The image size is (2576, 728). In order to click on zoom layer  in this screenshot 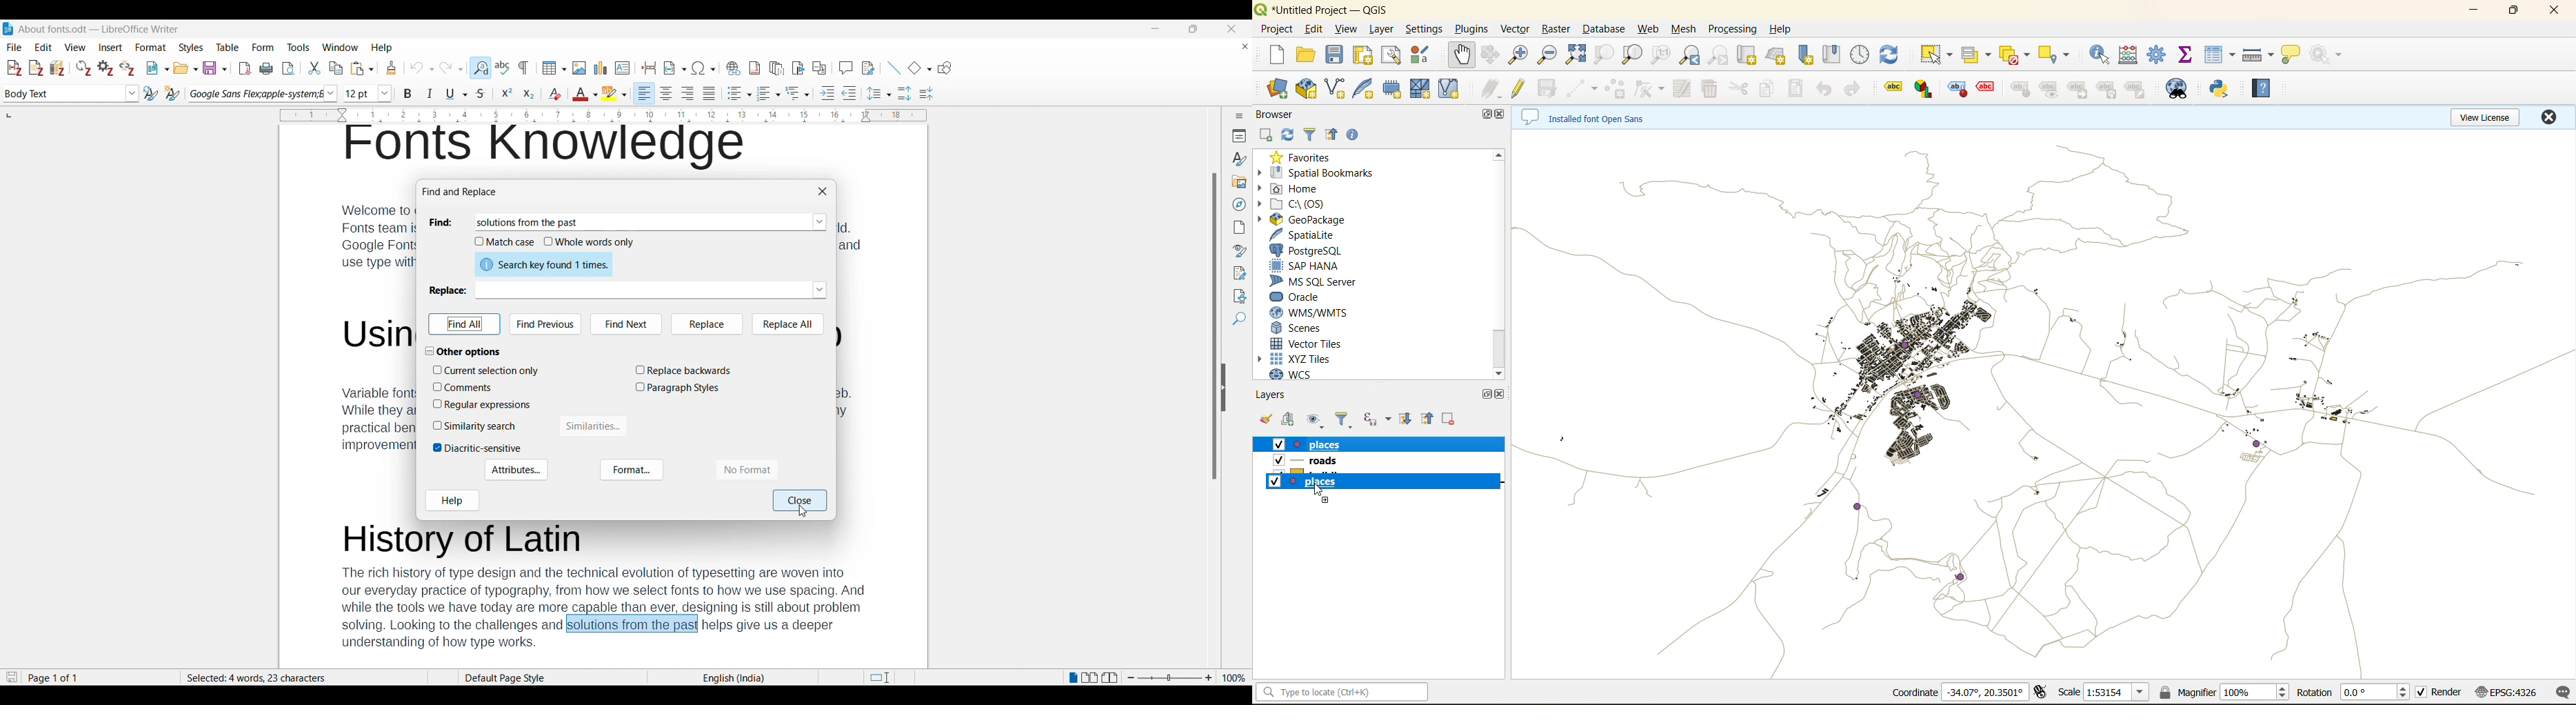, I will do `click(1632, 55)`.